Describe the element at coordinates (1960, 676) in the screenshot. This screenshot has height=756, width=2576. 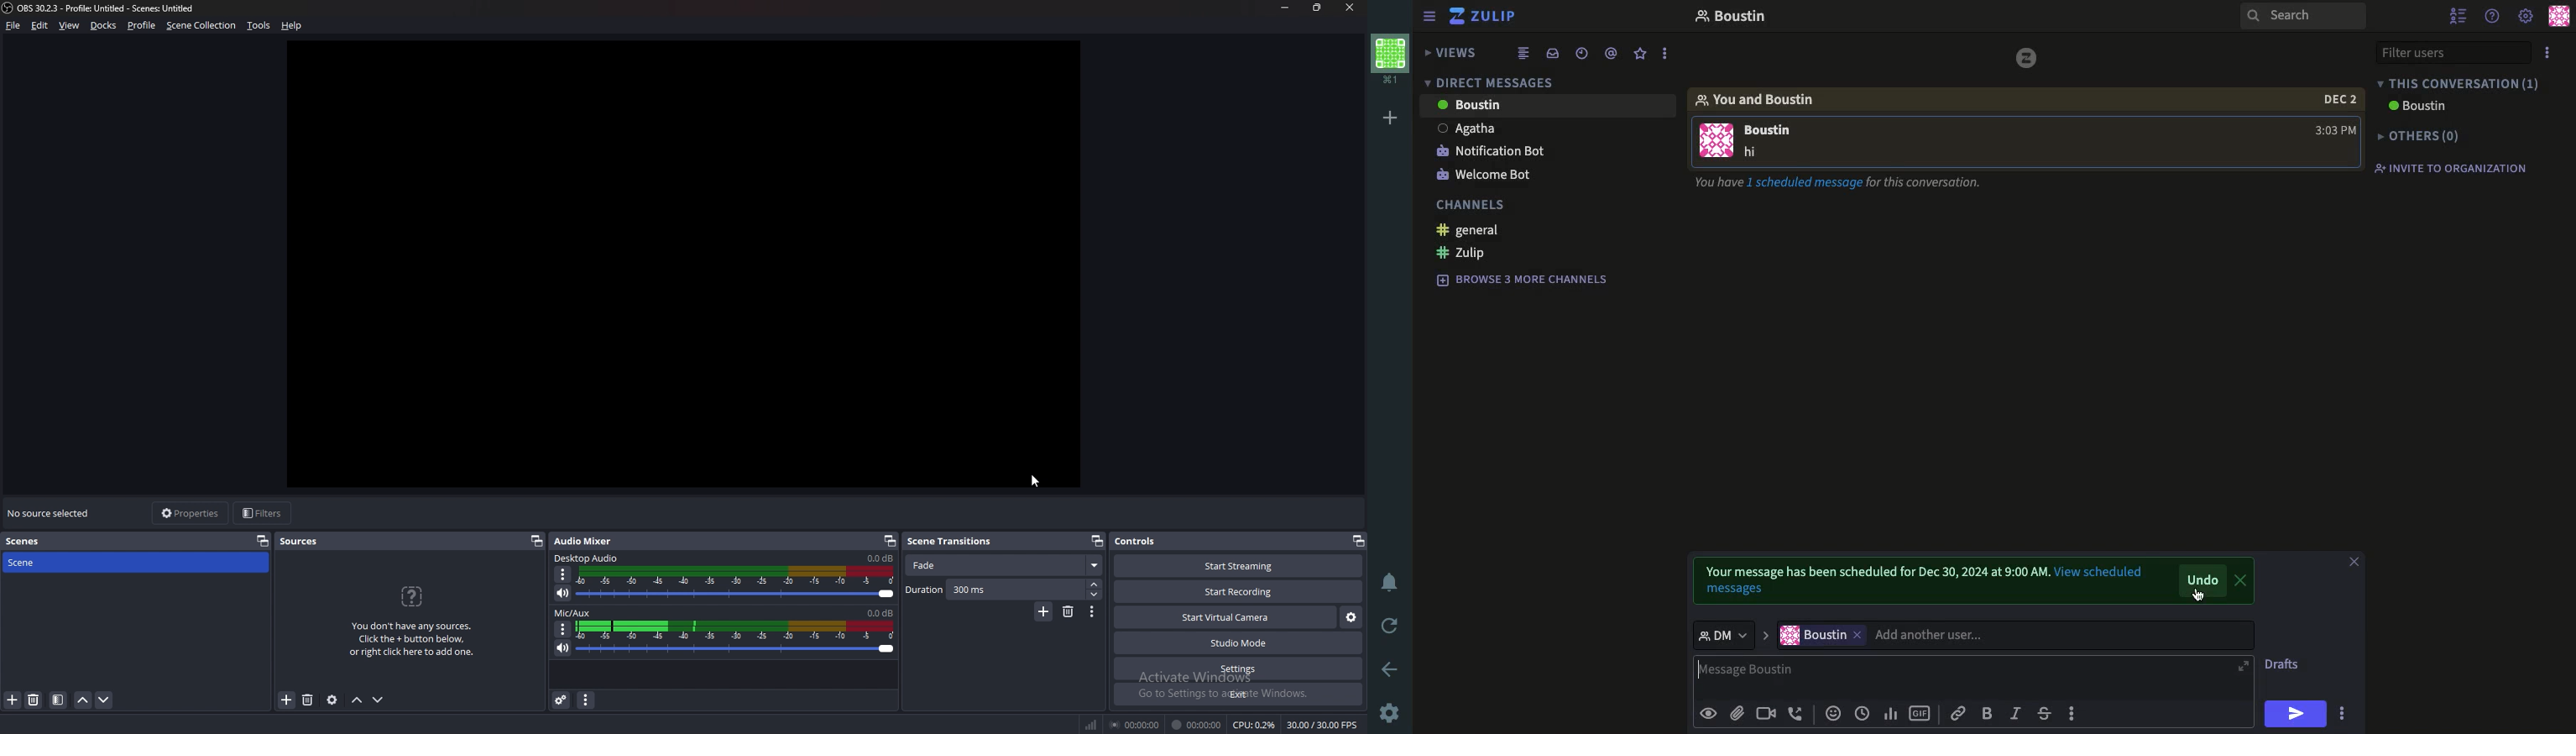
I see `message Boustin` at that location.